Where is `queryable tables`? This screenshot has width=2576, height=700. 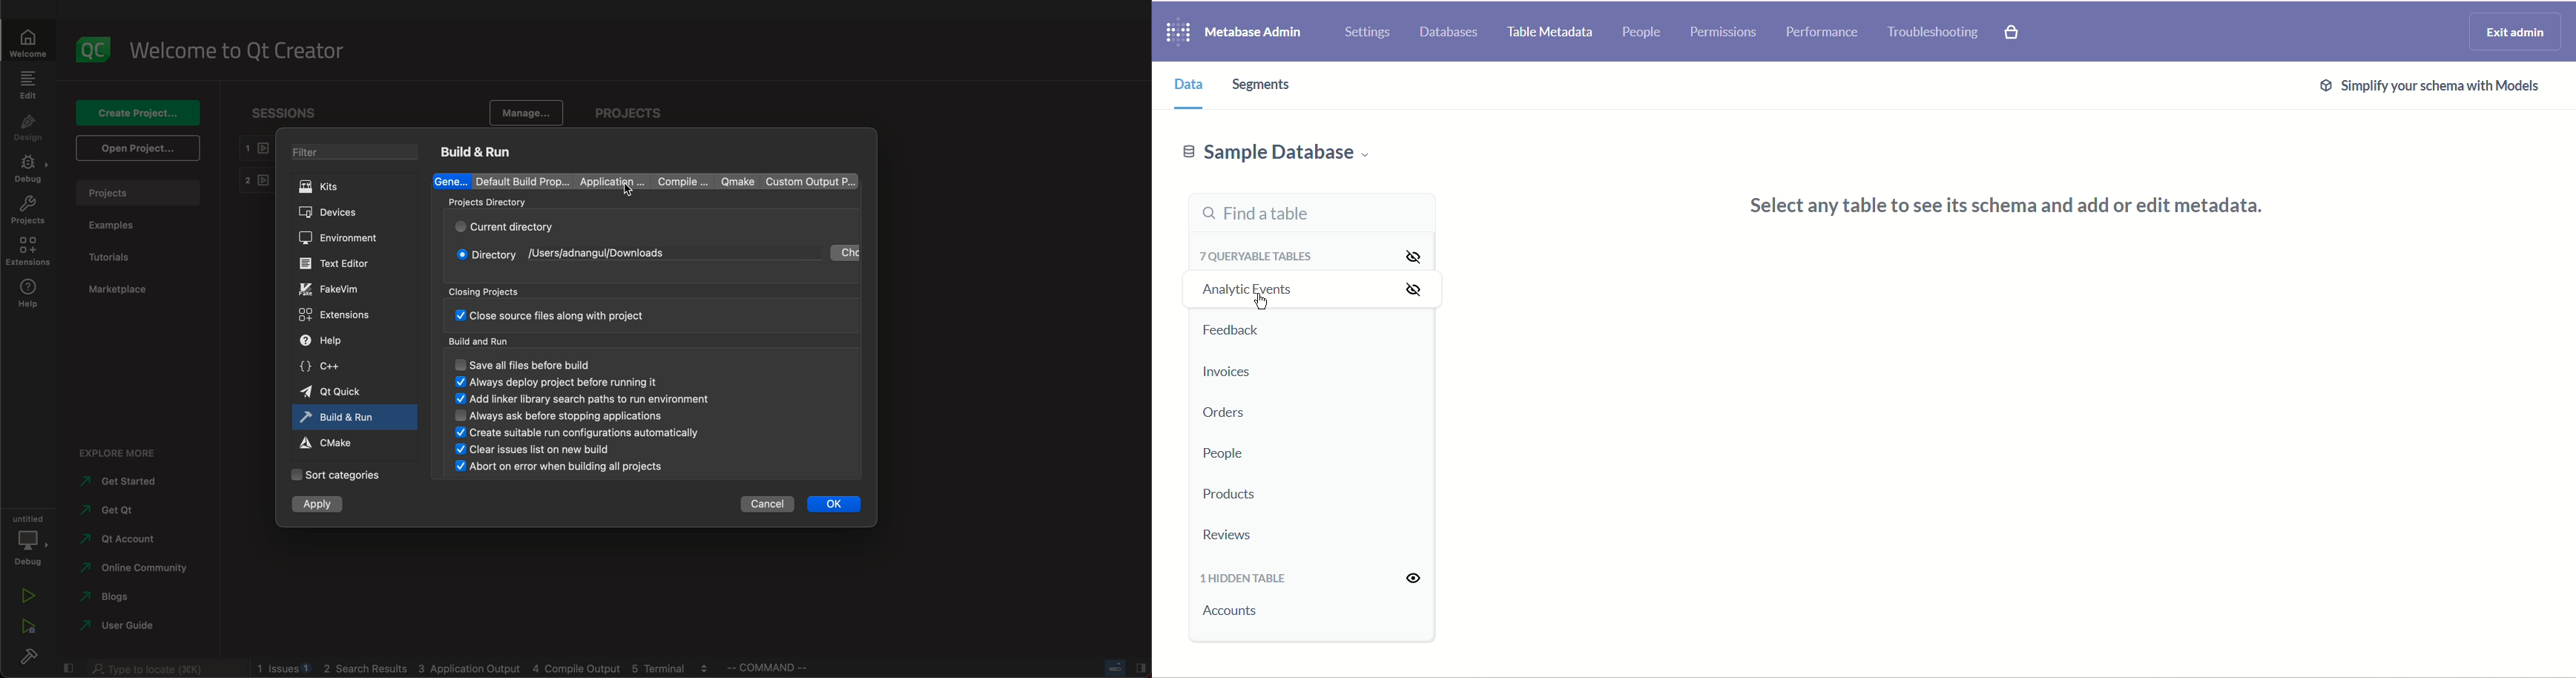
queryable tables is located at coordinates (1261, 254).